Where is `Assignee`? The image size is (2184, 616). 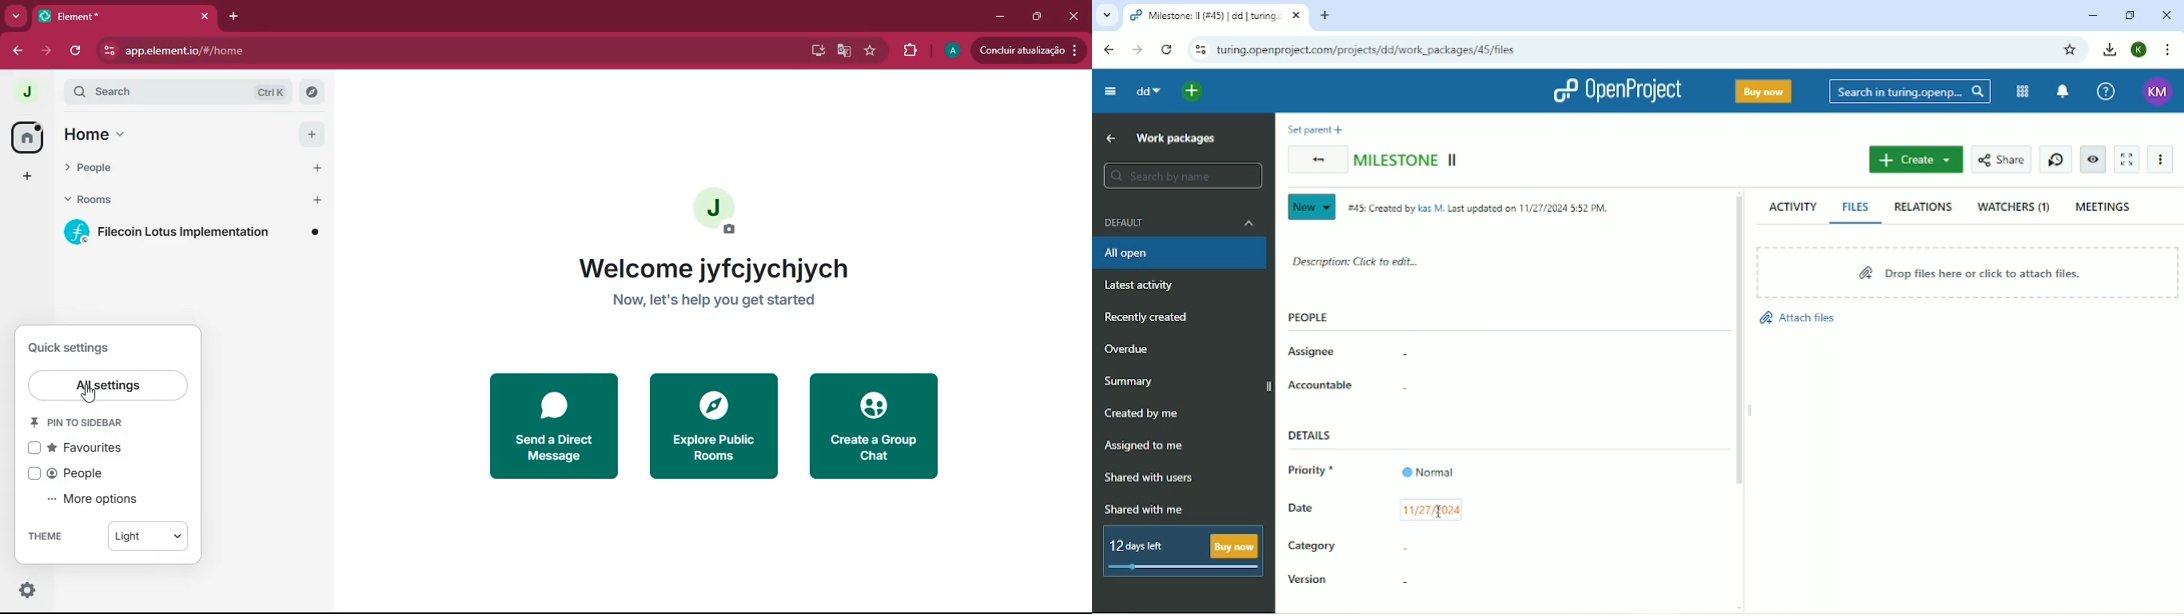 Assignee is located at coordinates (1313, 352).